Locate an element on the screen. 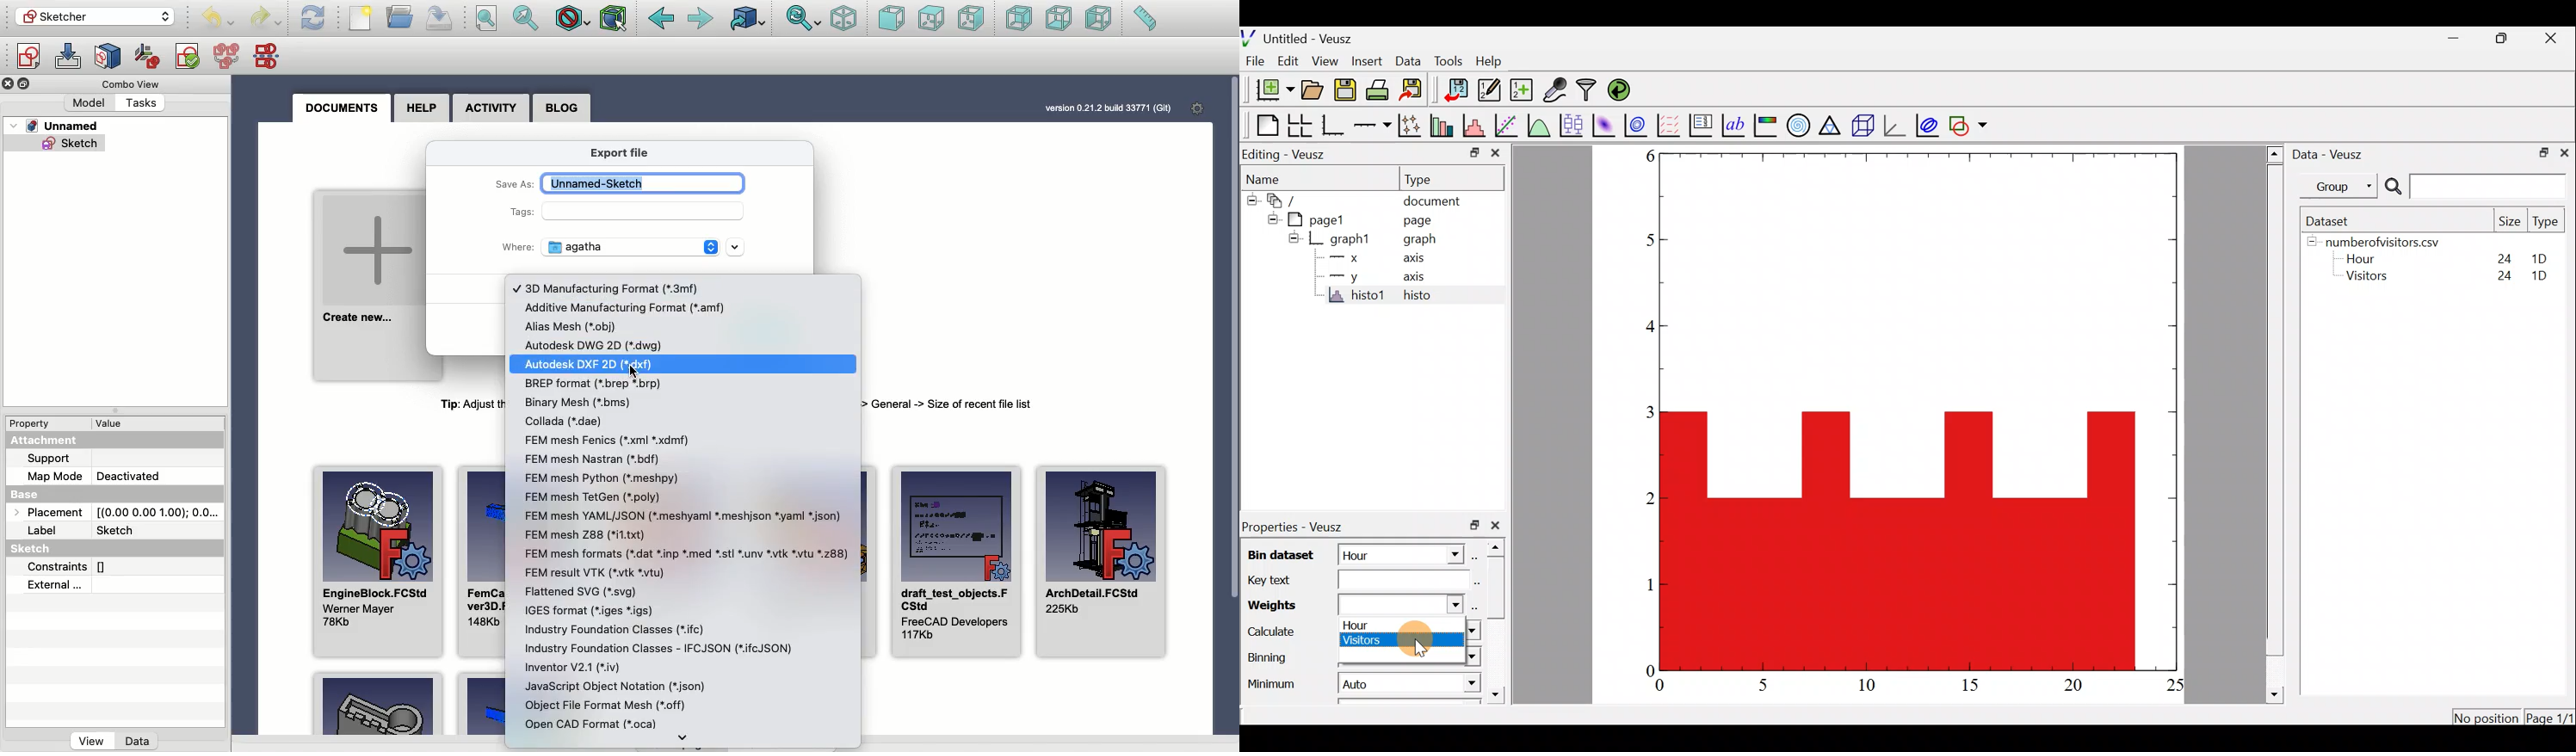 Image resolution: width=2576 pixels, height=756 pixels. Autodesk DXF is located at coordinates (600, 363).